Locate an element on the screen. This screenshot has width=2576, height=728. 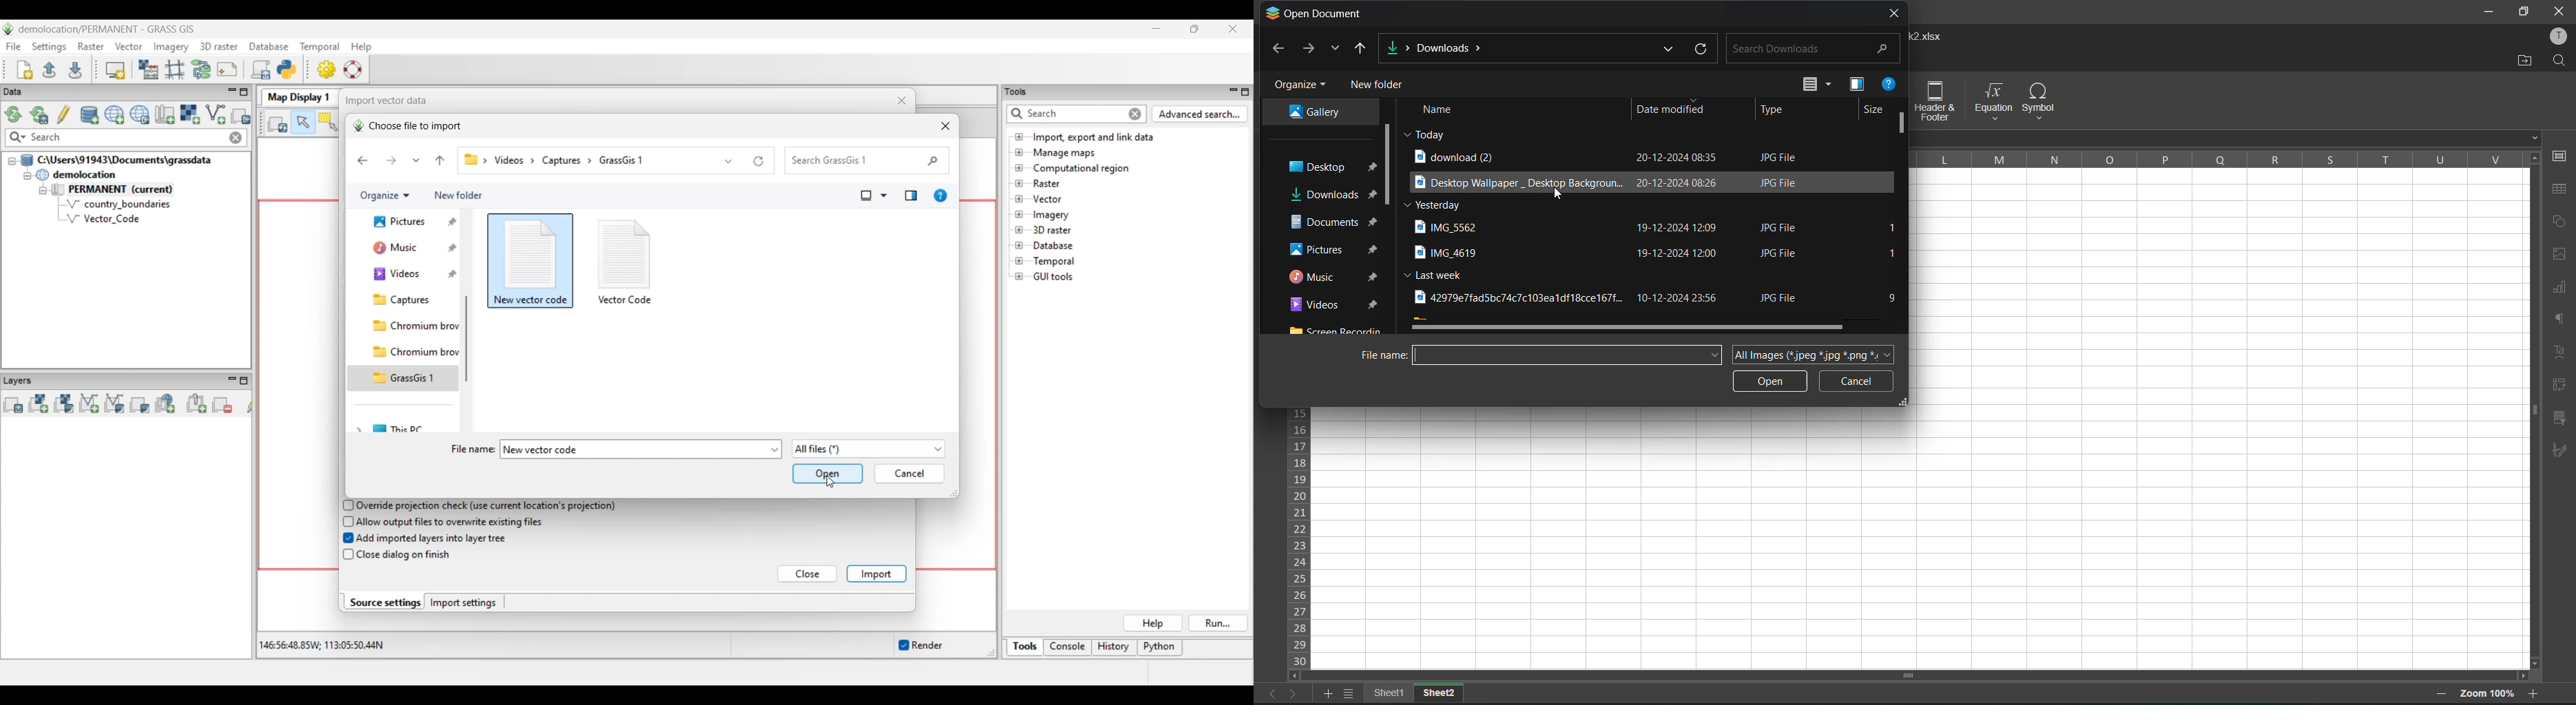
zoom in is located at coordinates (2534, 691).